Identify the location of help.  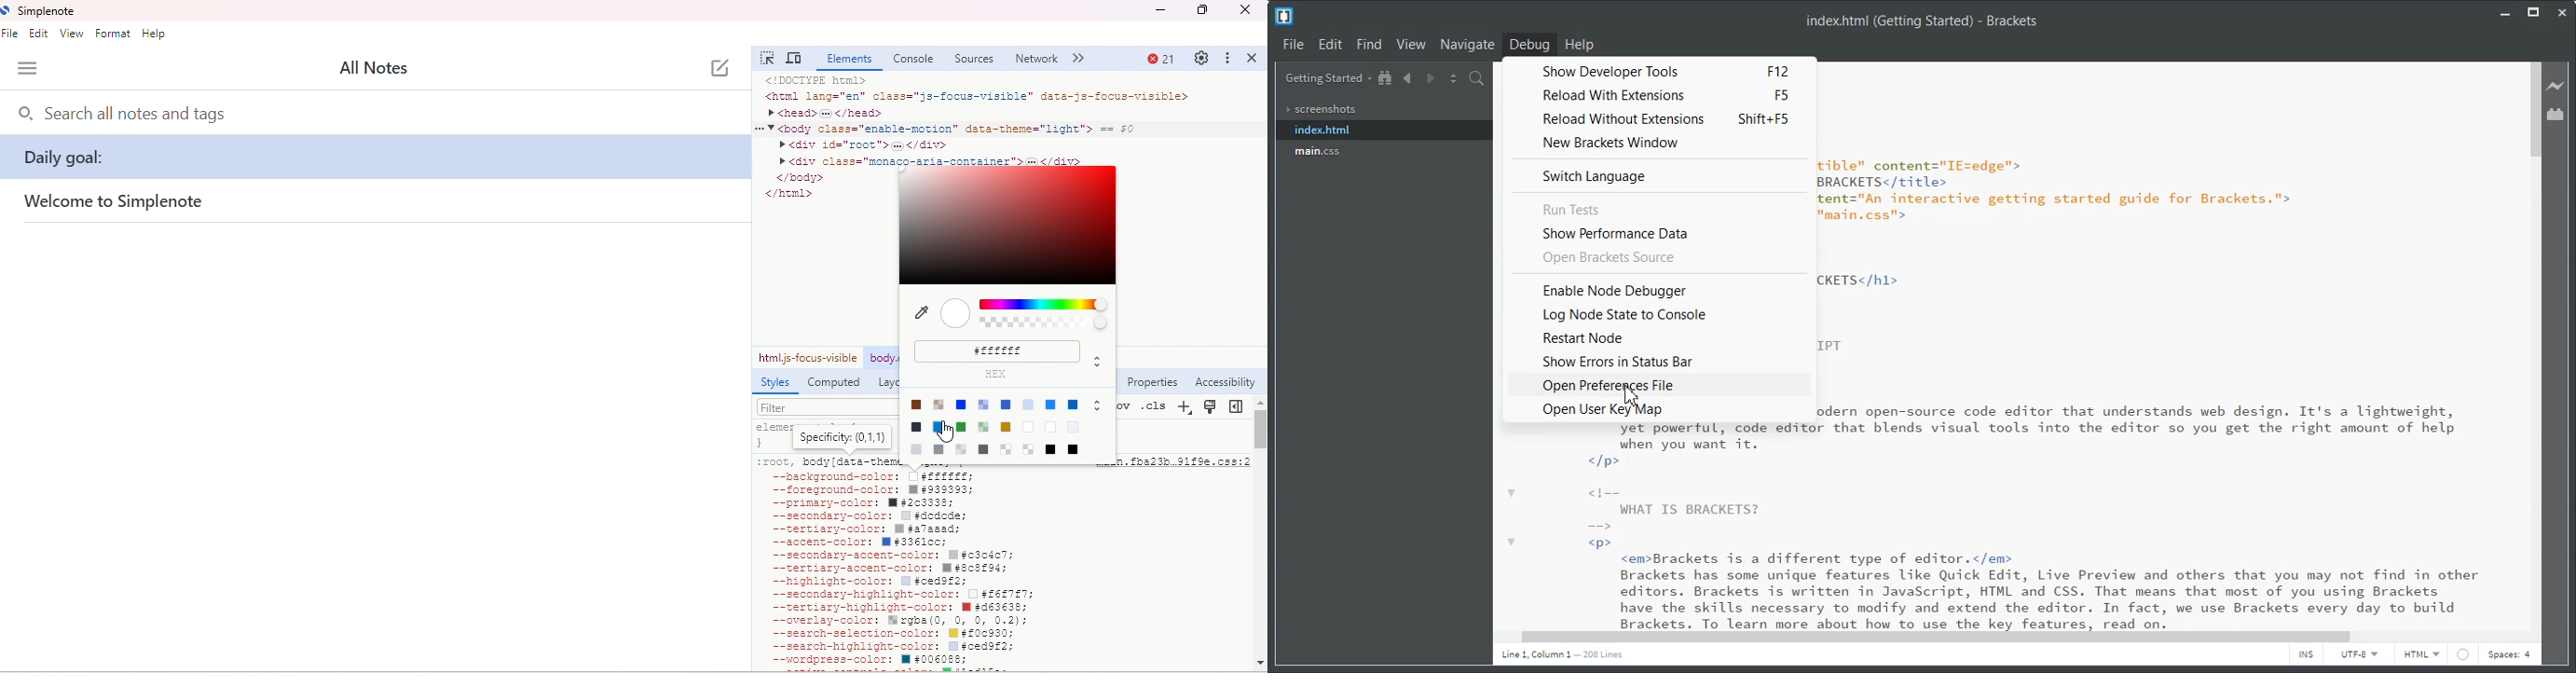
(156, 34).